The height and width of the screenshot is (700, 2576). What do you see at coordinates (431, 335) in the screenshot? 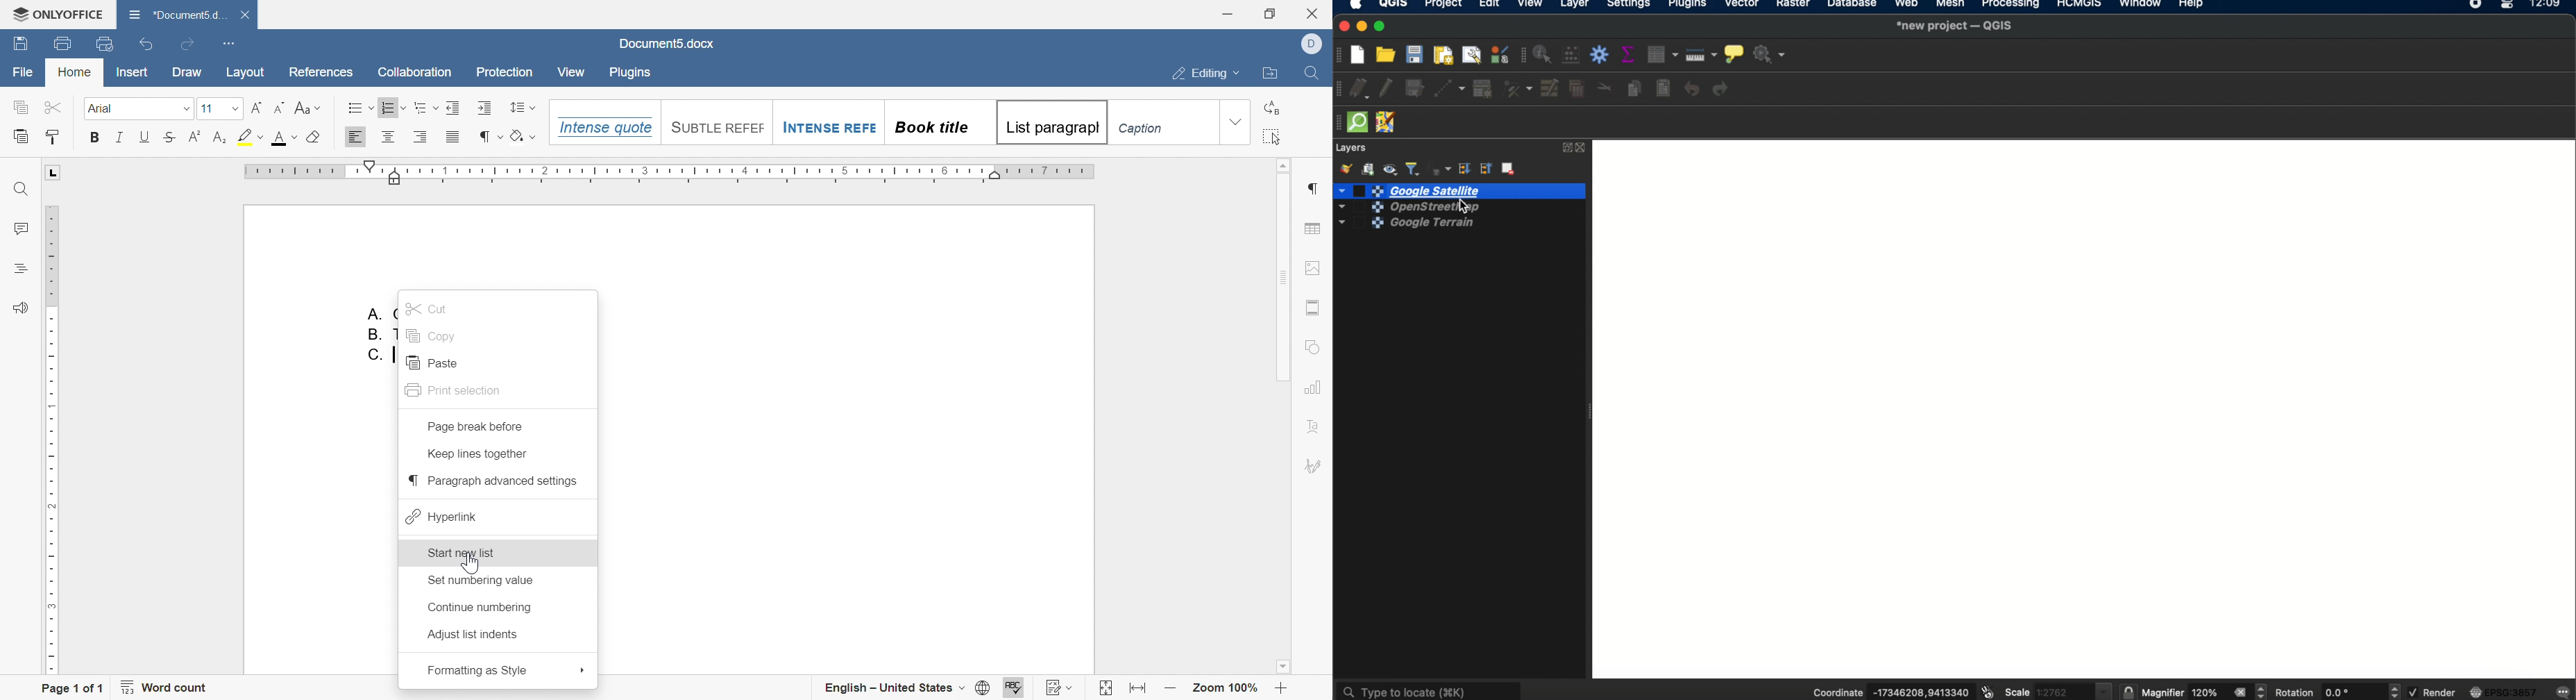
I see `copy` at bounding box center [431, 335].